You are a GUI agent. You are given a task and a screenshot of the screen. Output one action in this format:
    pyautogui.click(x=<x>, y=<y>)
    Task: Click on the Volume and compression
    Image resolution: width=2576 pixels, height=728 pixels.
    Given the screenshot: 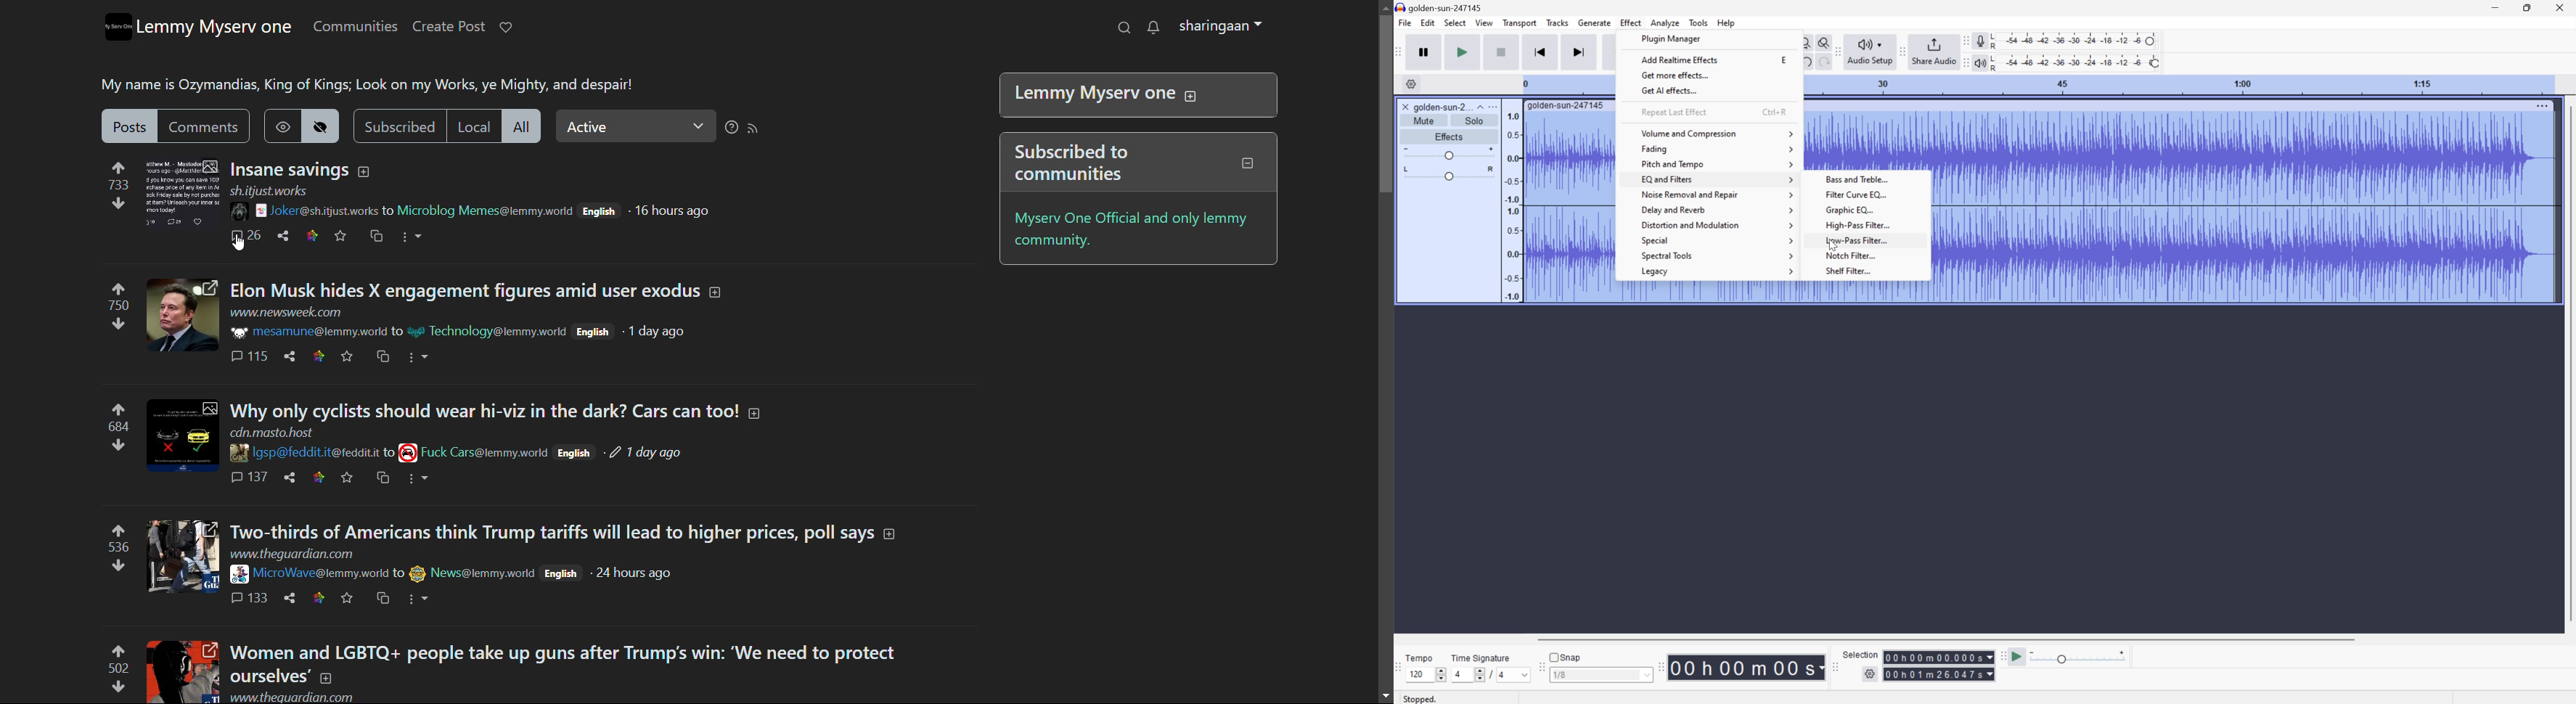 What is the action you would take?
    pyautogui.click(x=1720, y=134)
    